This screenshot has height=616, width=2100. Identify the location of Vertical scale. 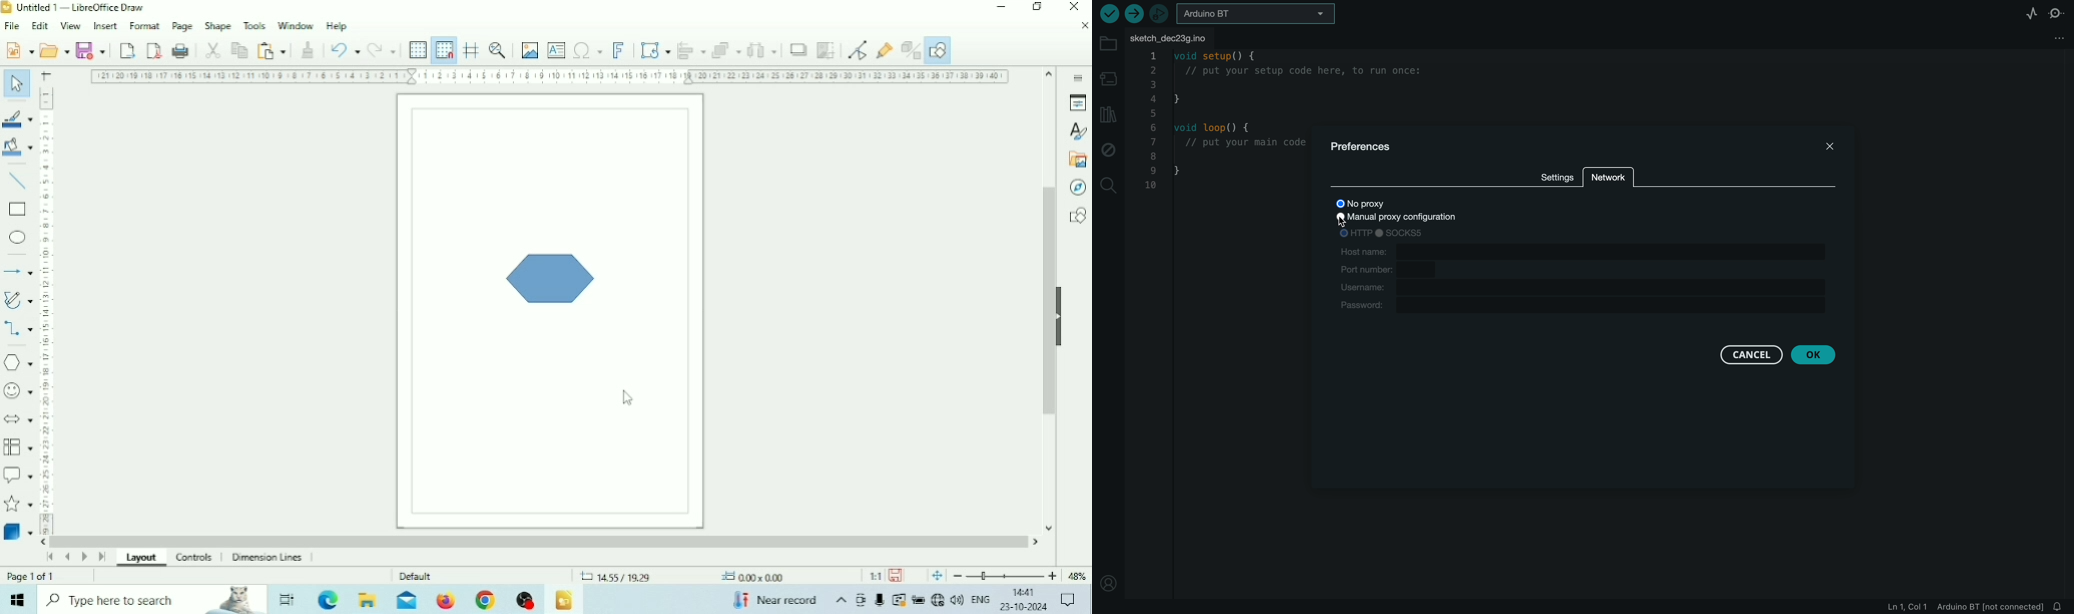
(46, 310).